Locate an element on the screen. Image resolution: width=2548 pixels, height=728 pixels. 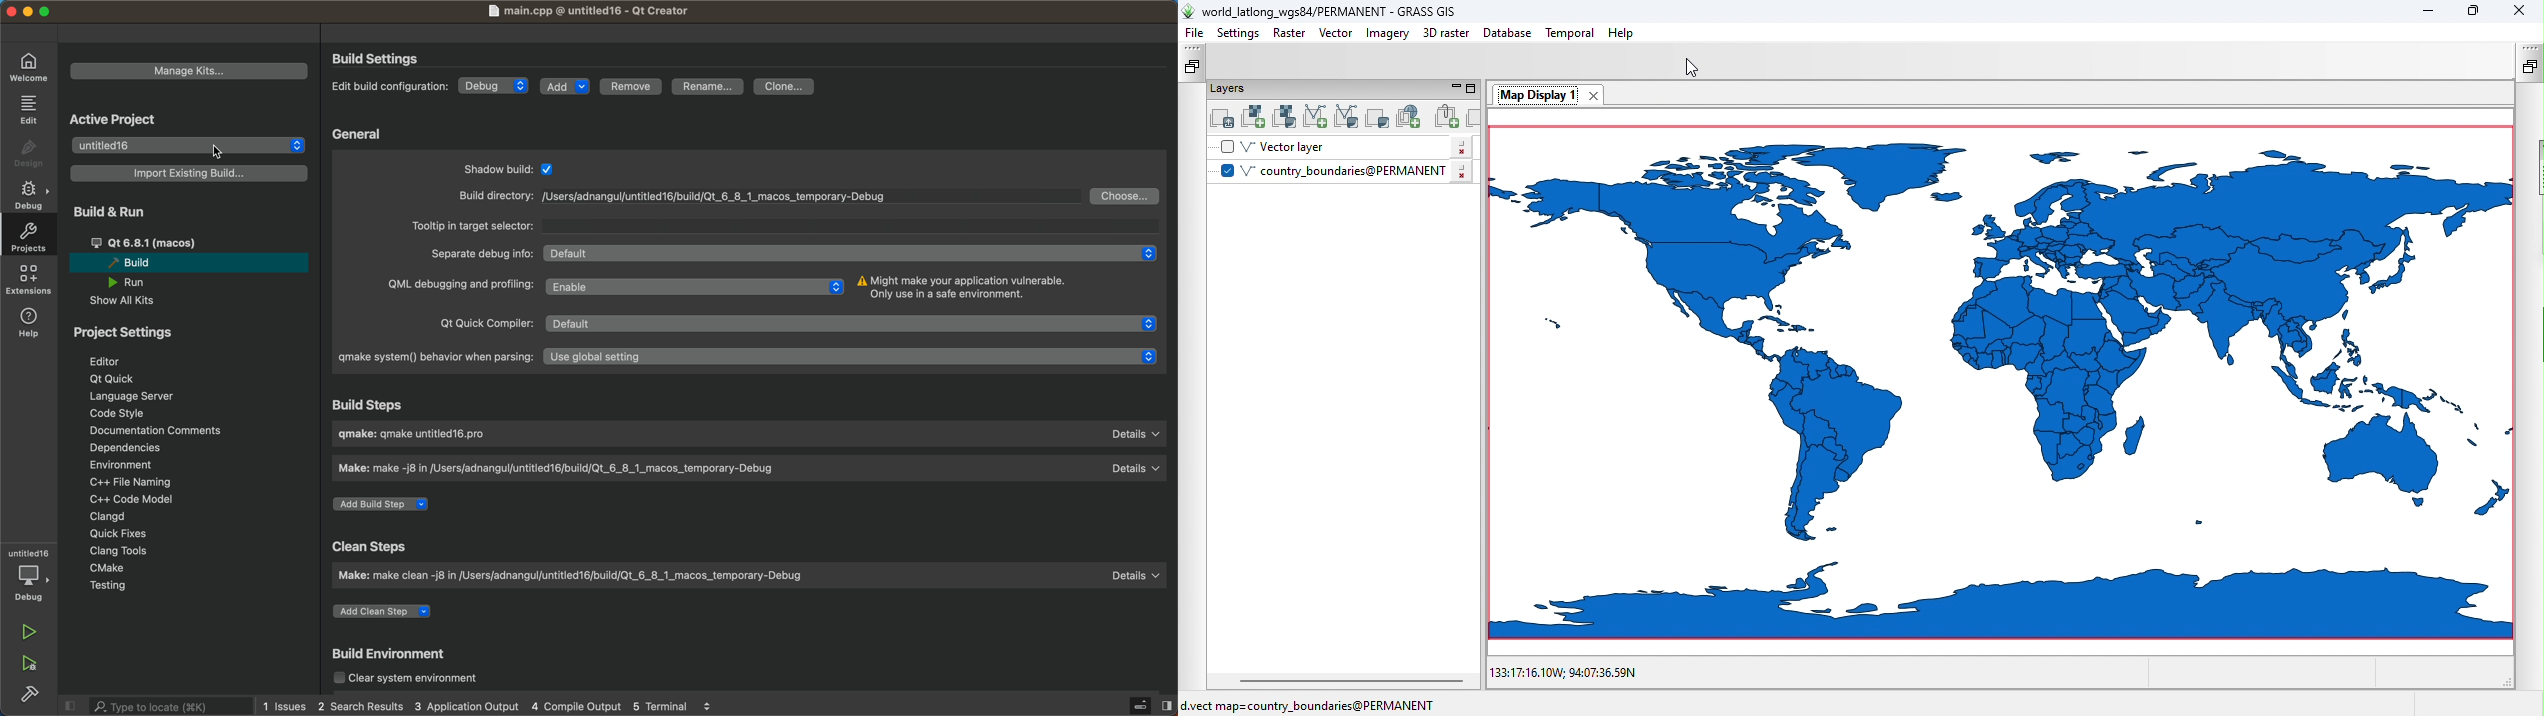
welocme is located at coordinates (27, 69).